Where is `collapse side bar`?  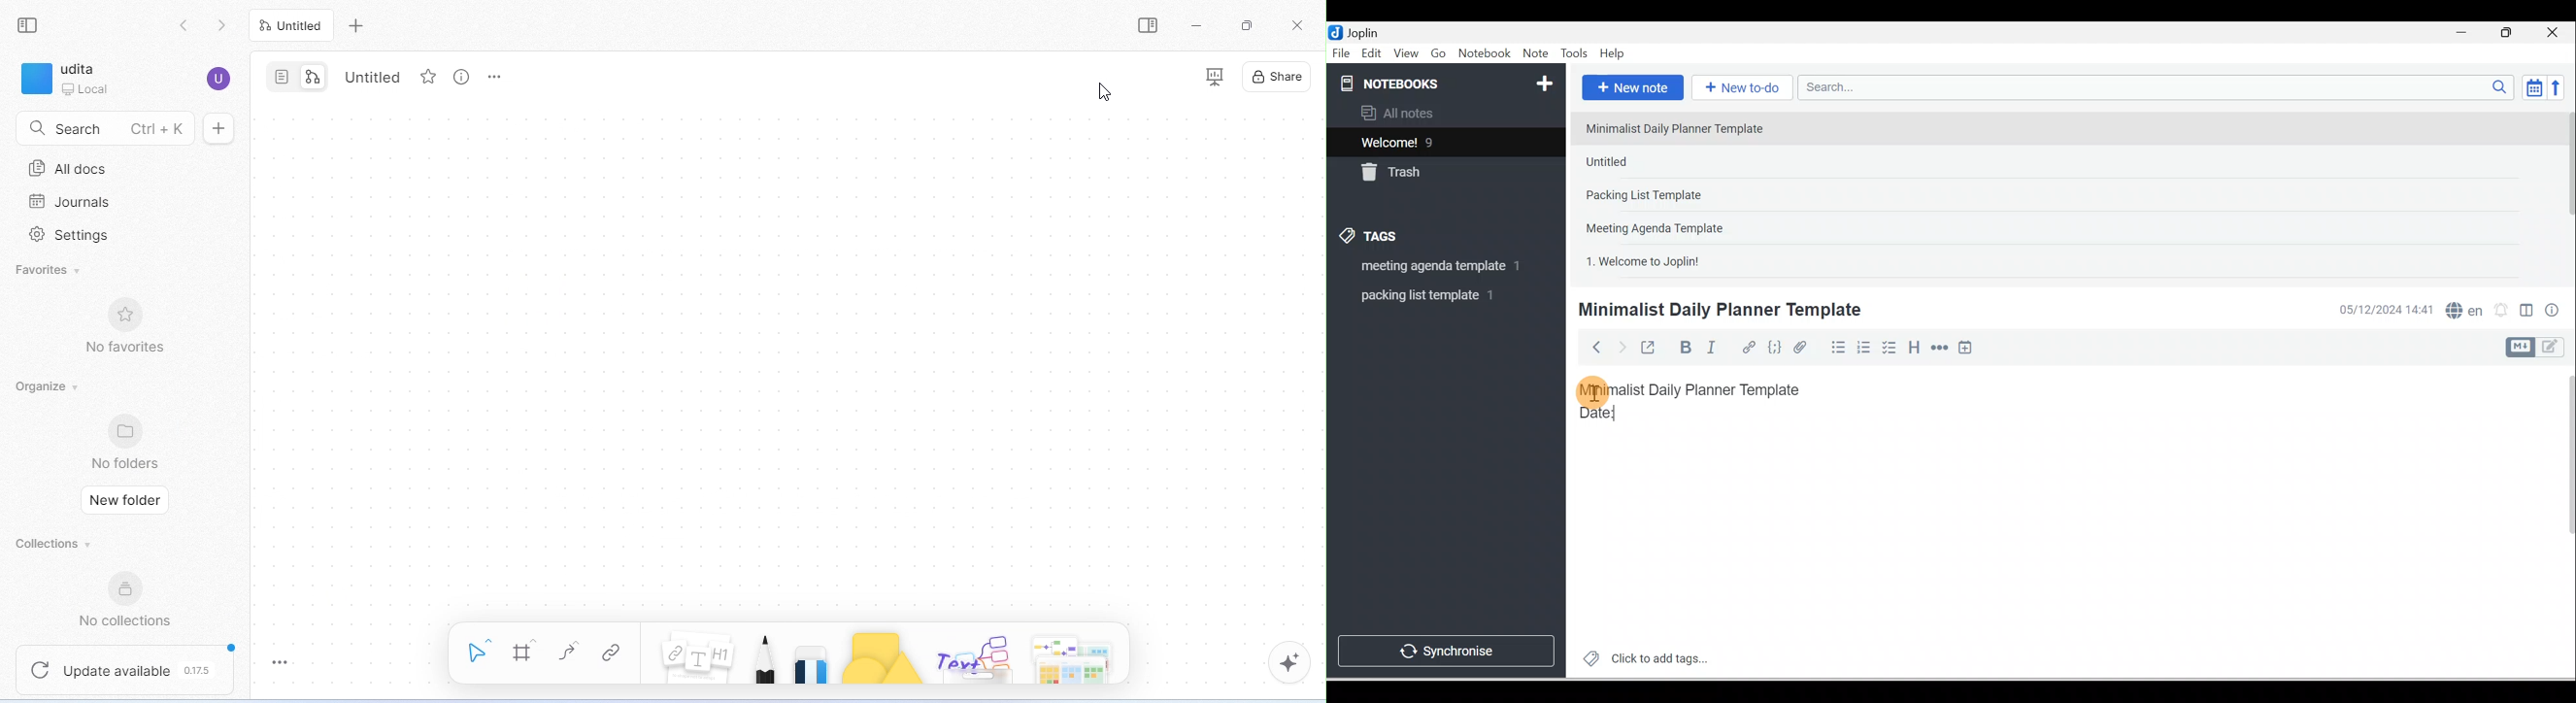
collapse side bar is located at coordinates (33, 26).